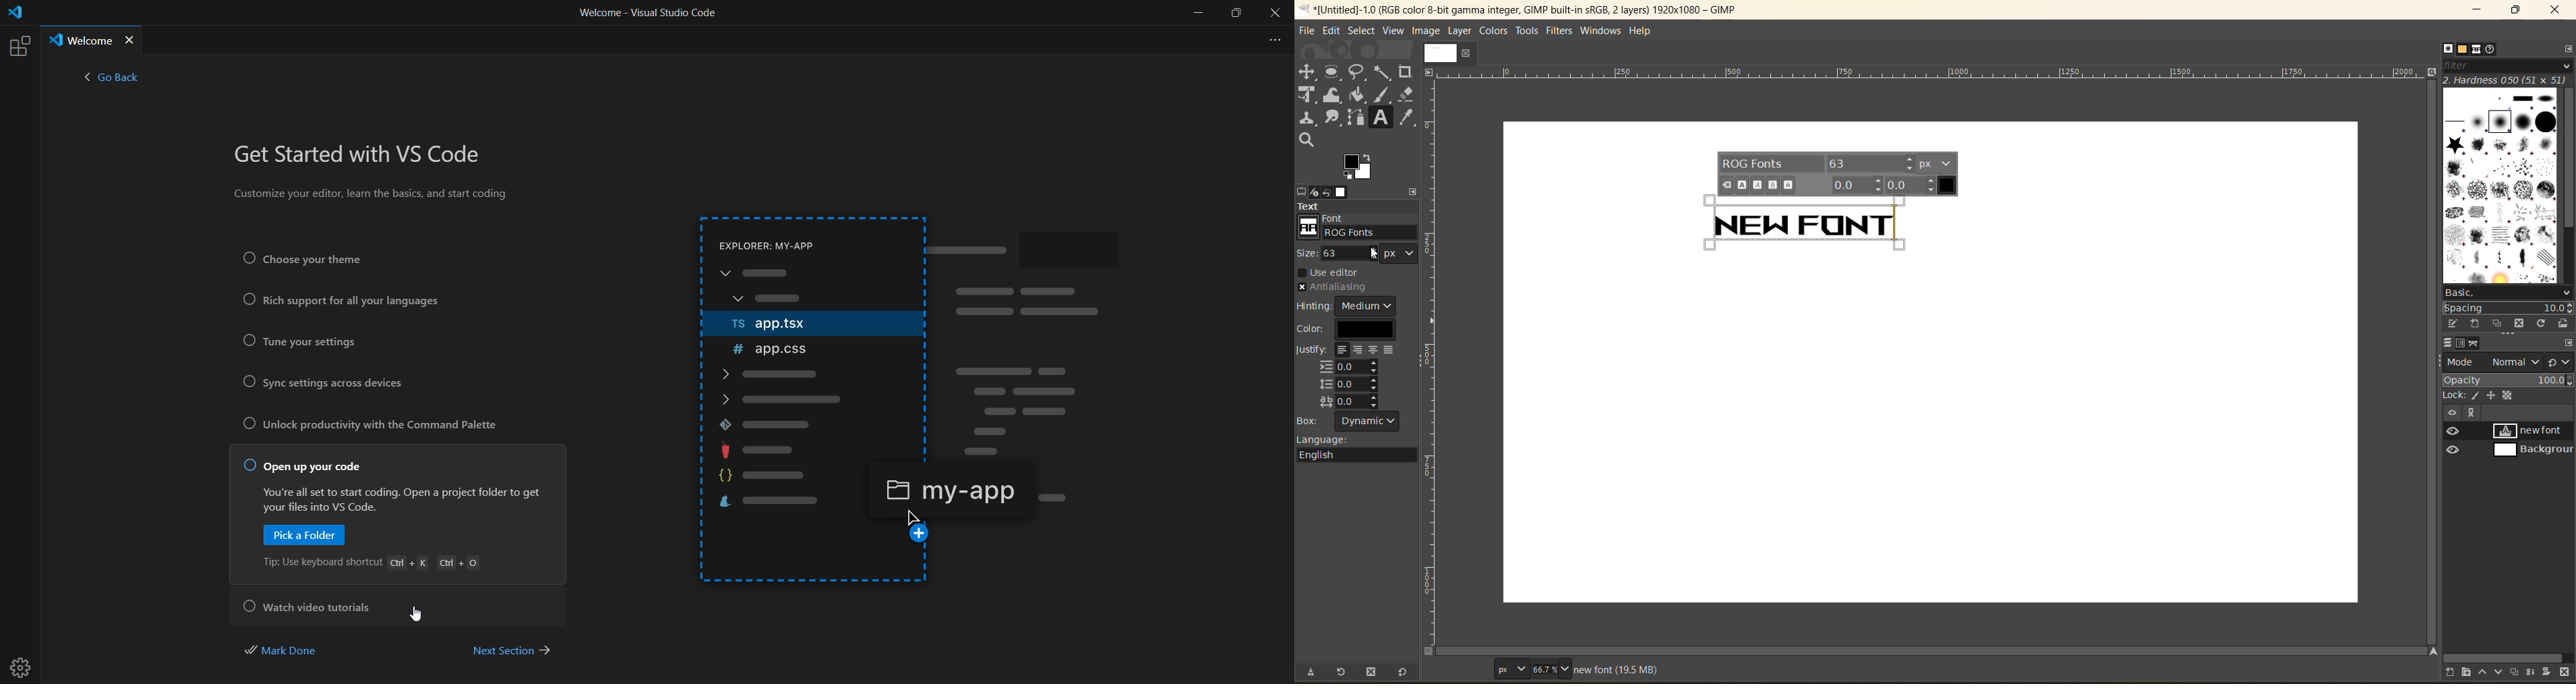 The width and height of the screenshot is (2576, 700). What do you see at coordinates (1309, 30) in the screenshot?
I see `file` at bounding box center [1309, 30].